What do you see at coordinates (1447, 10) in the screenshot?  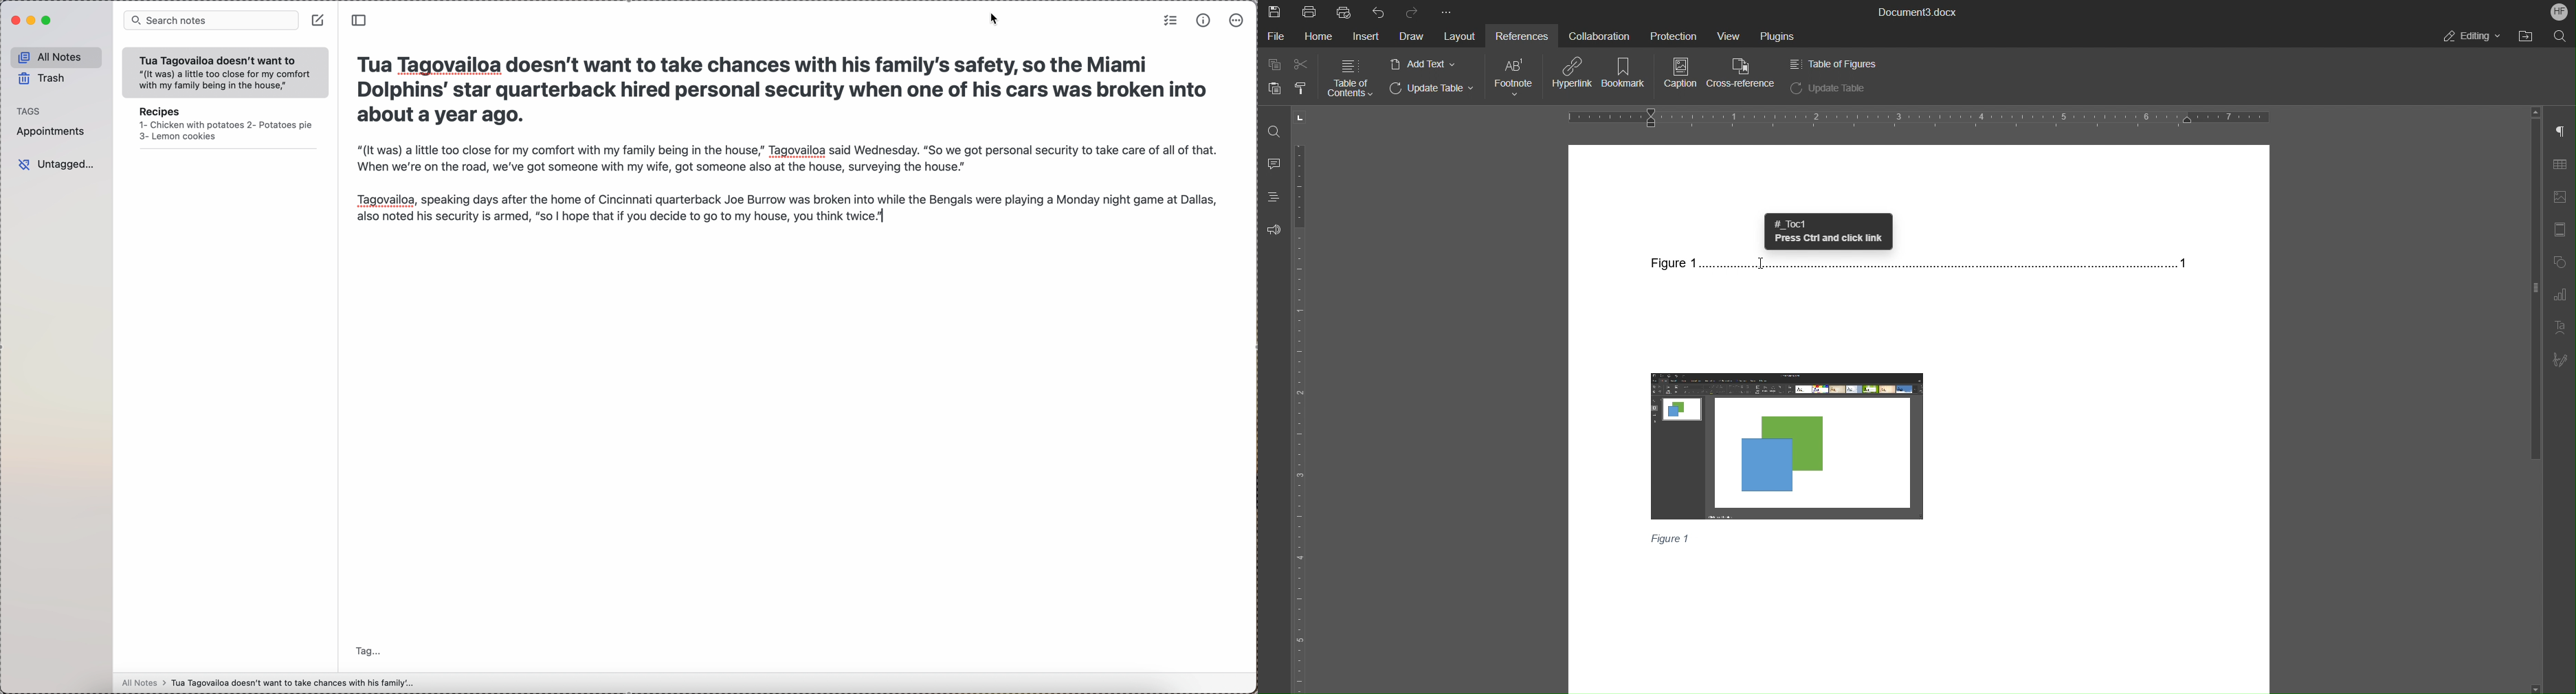 I see `More` at bounding box center [1447, 10].